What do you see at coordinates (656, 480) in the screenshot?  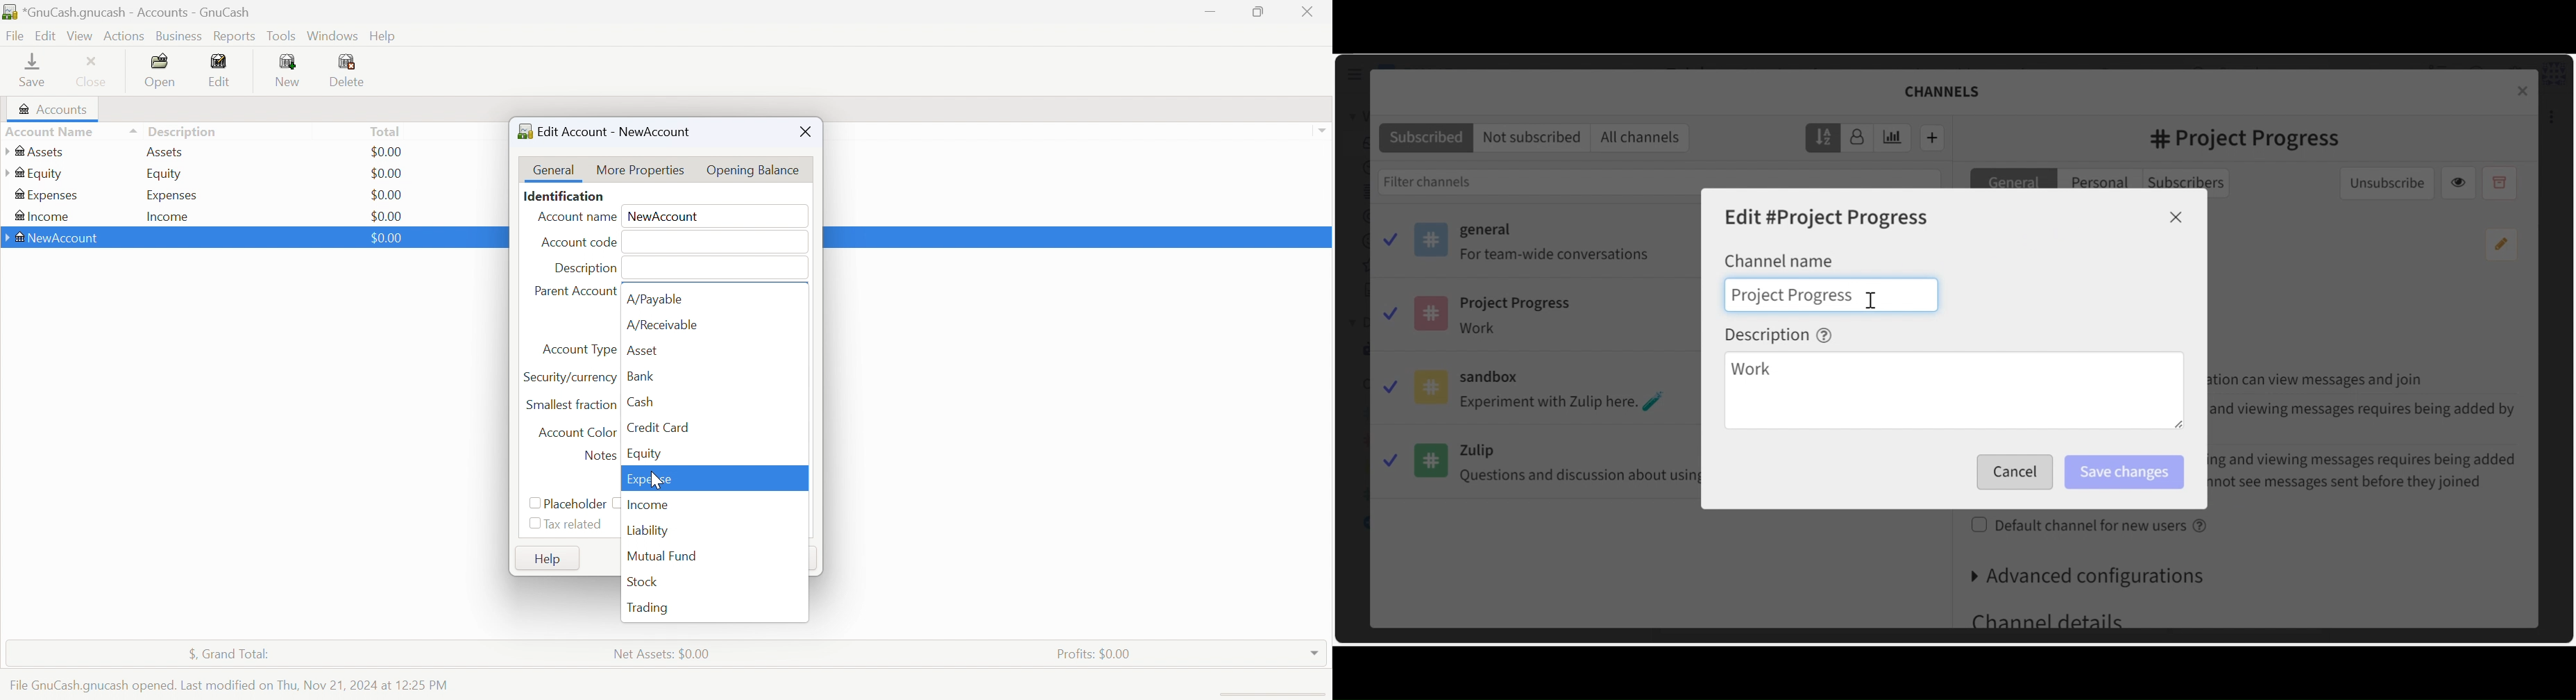 I see `cursor` at bounding box center [656, 480].